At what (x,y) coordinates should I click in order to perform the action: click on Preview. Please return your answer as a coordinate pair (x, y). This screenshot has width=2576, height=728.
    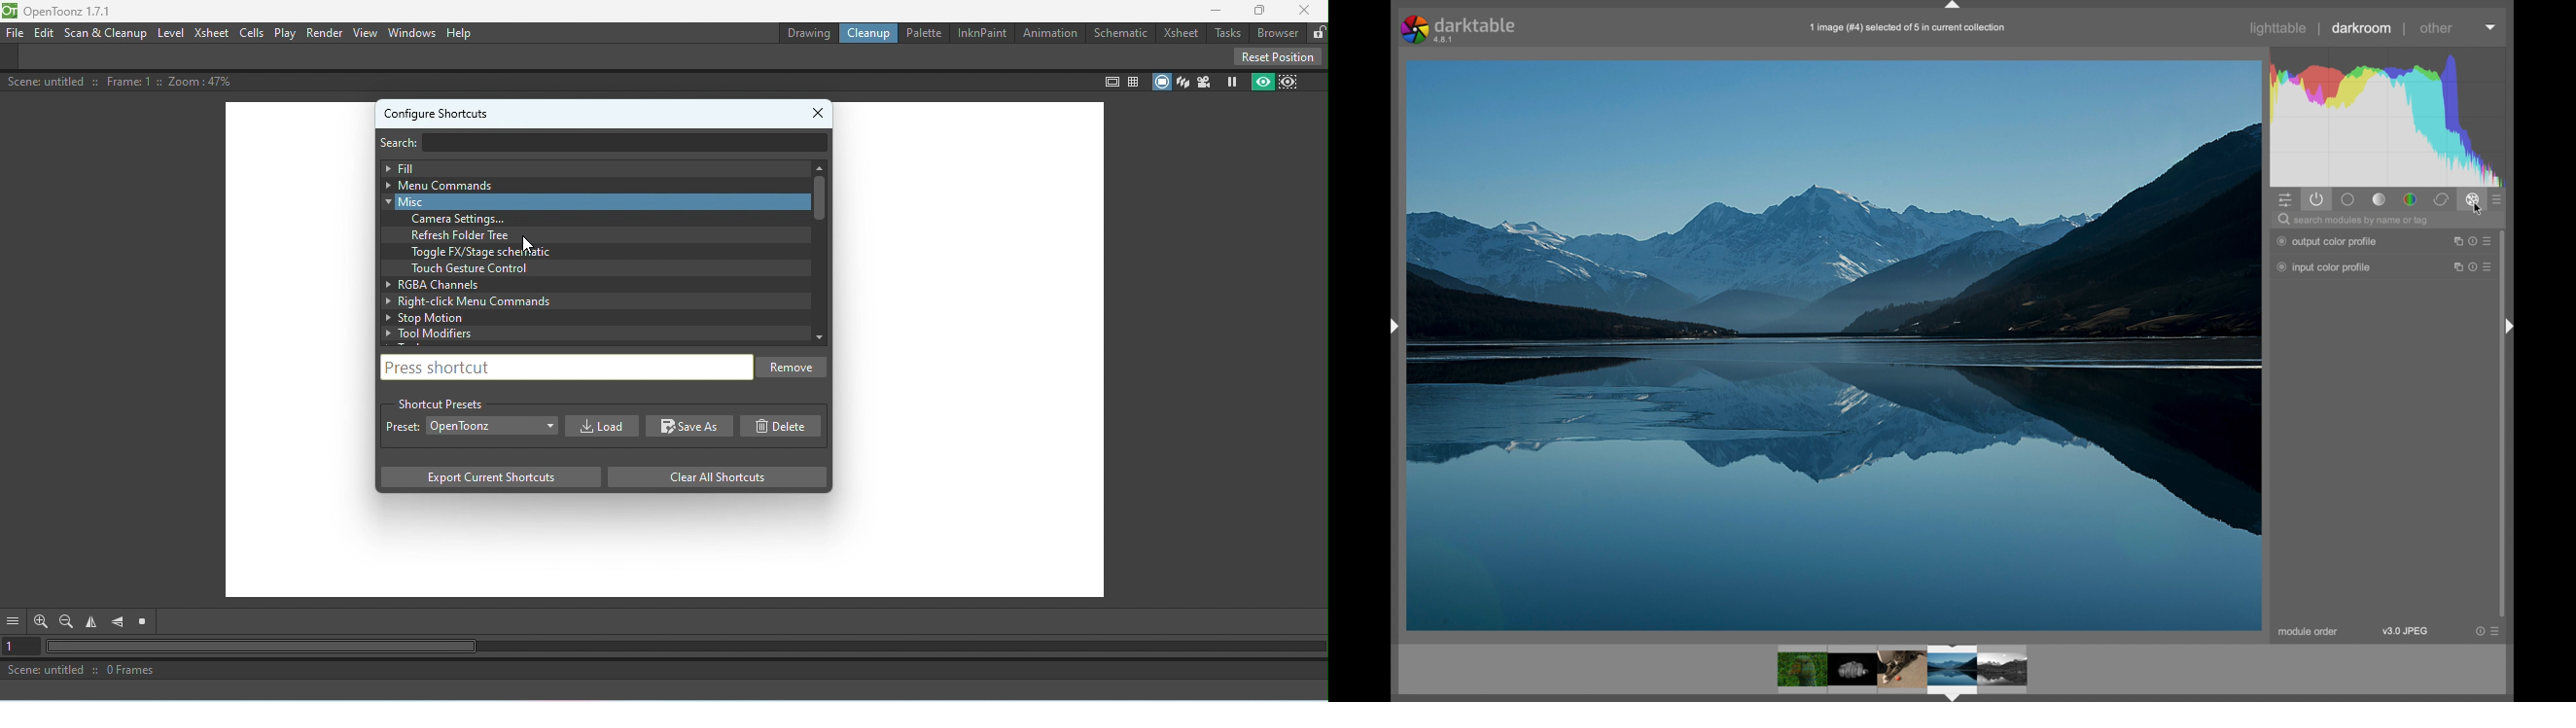
    Looking at the image, I should click on (1260, 83).